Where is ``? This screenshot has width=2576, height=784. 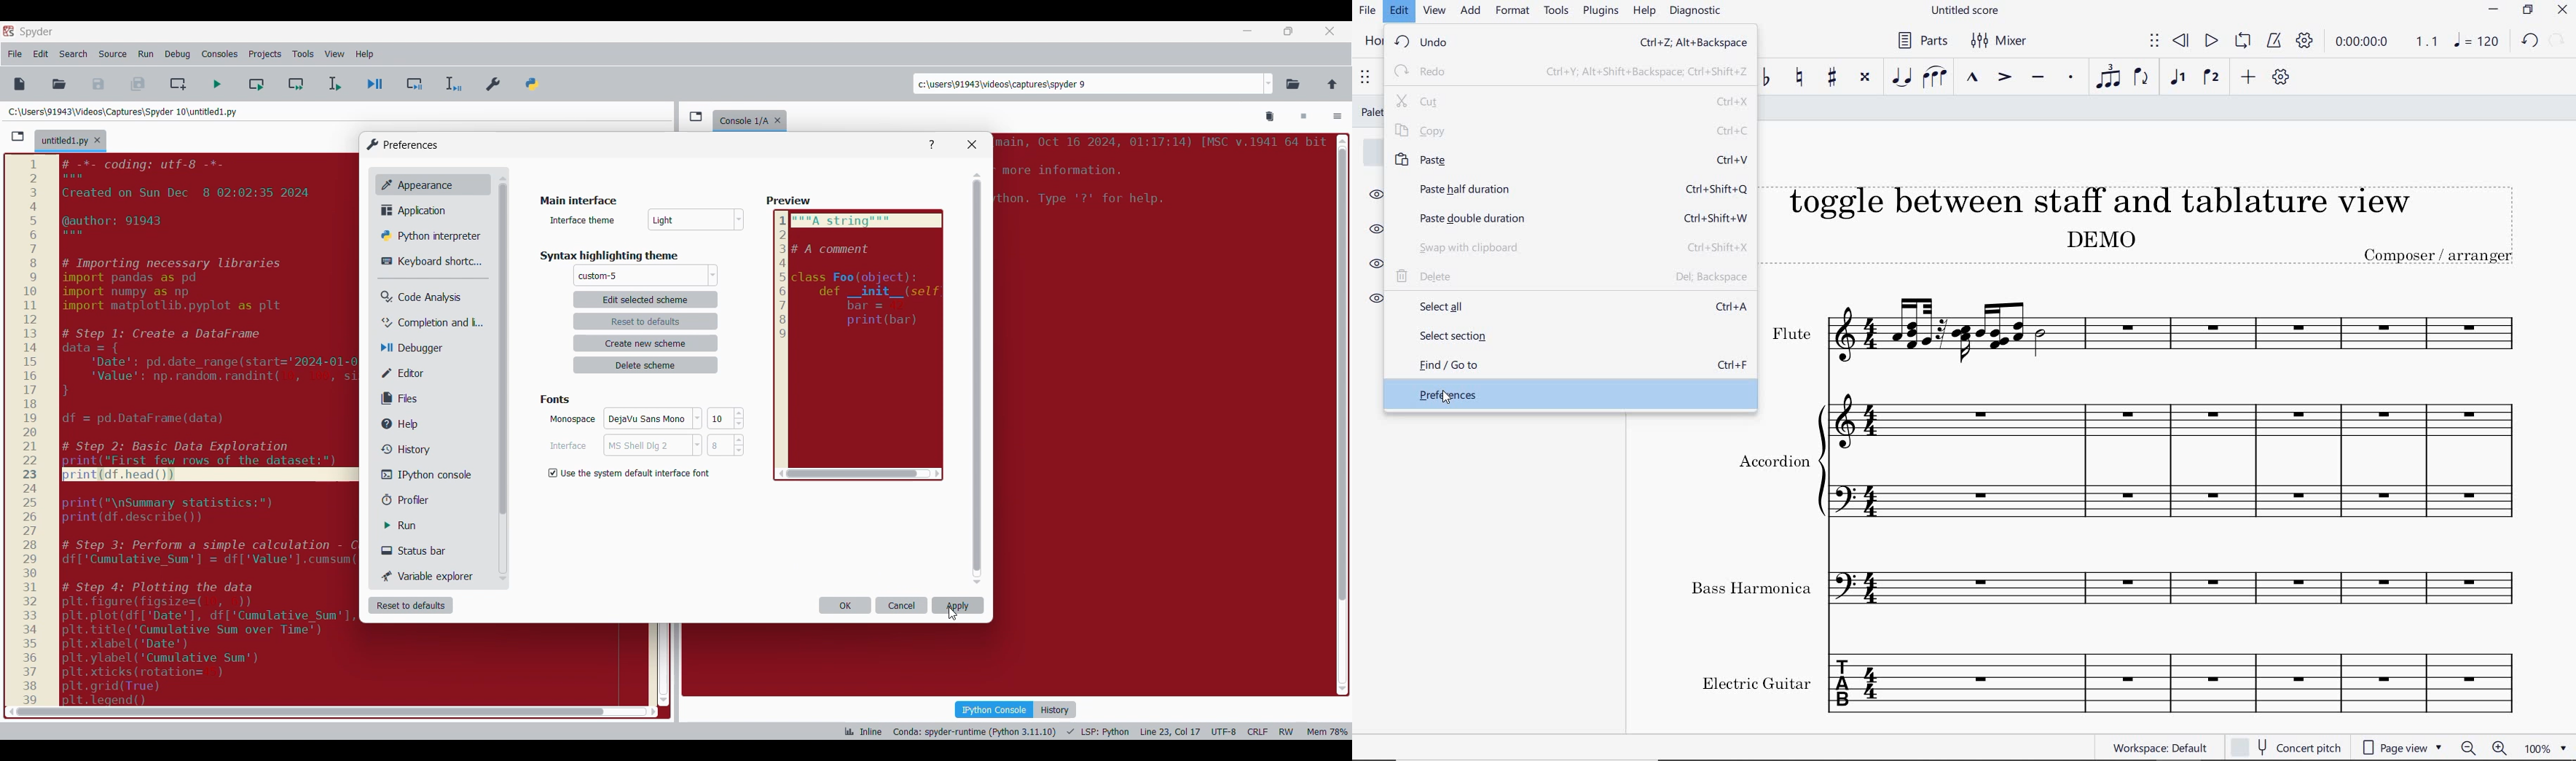  is located at coordinates (861, 349).